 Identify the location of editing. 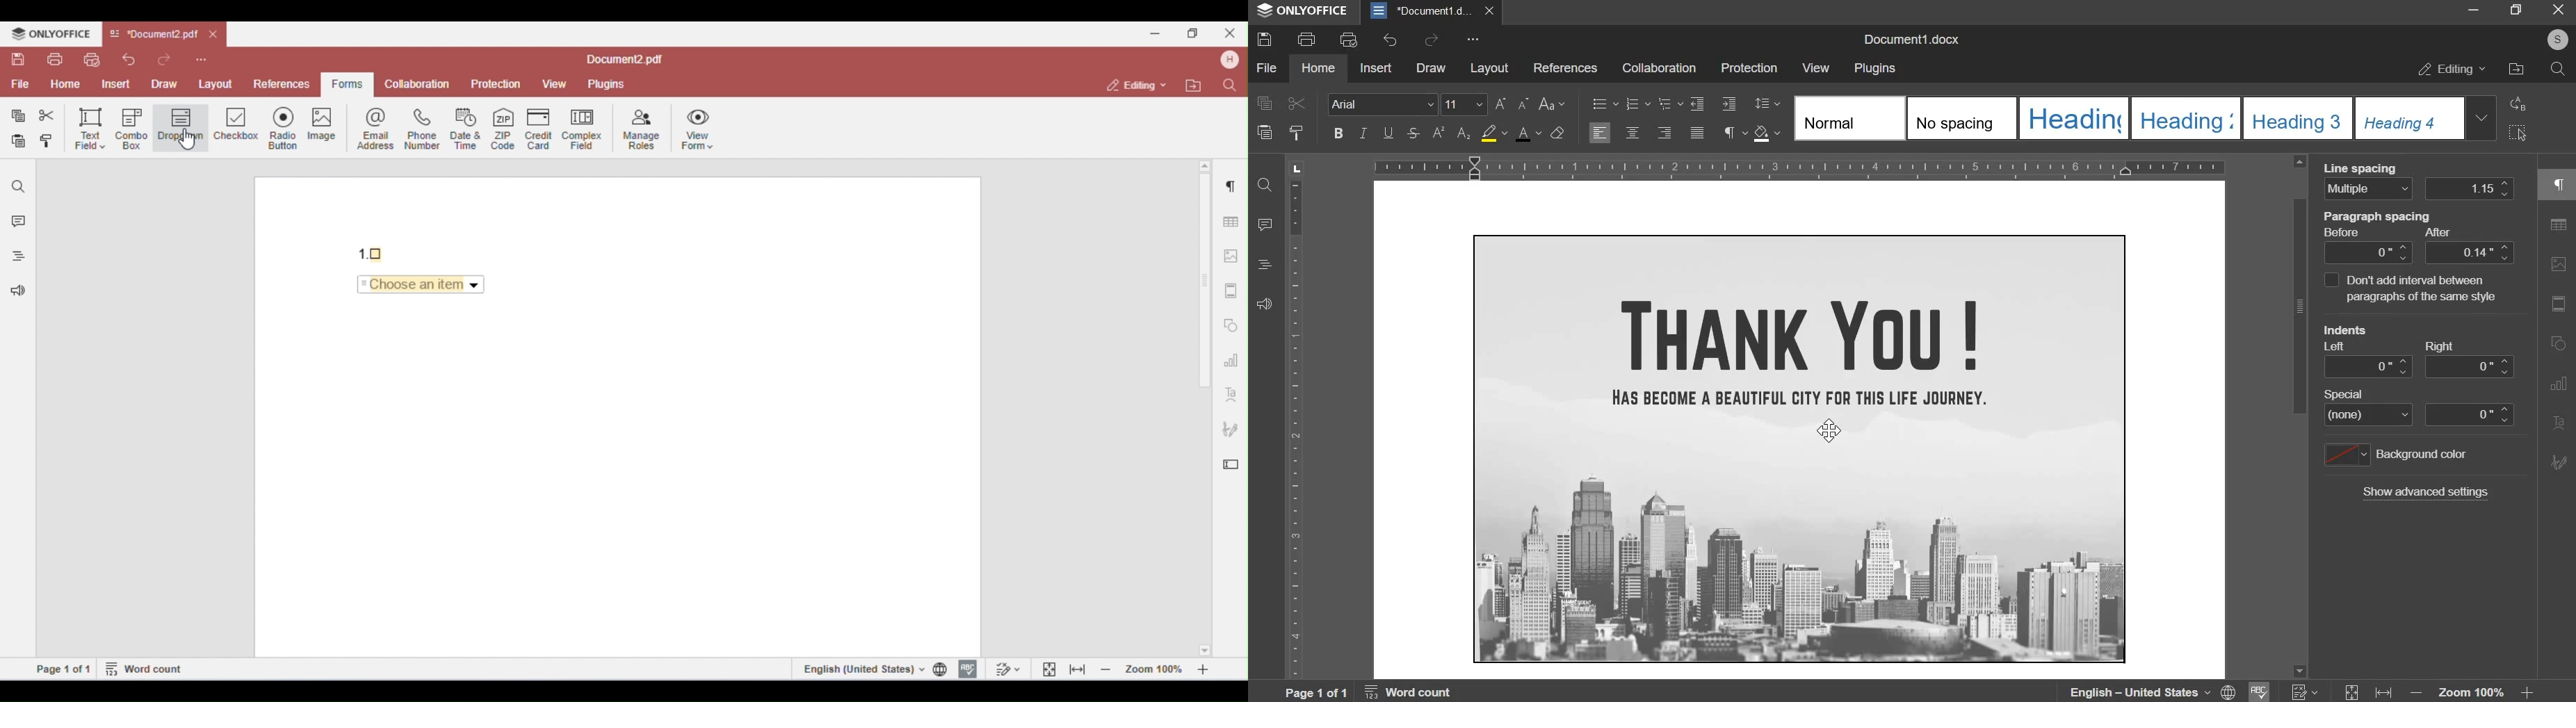
(2452, 70).